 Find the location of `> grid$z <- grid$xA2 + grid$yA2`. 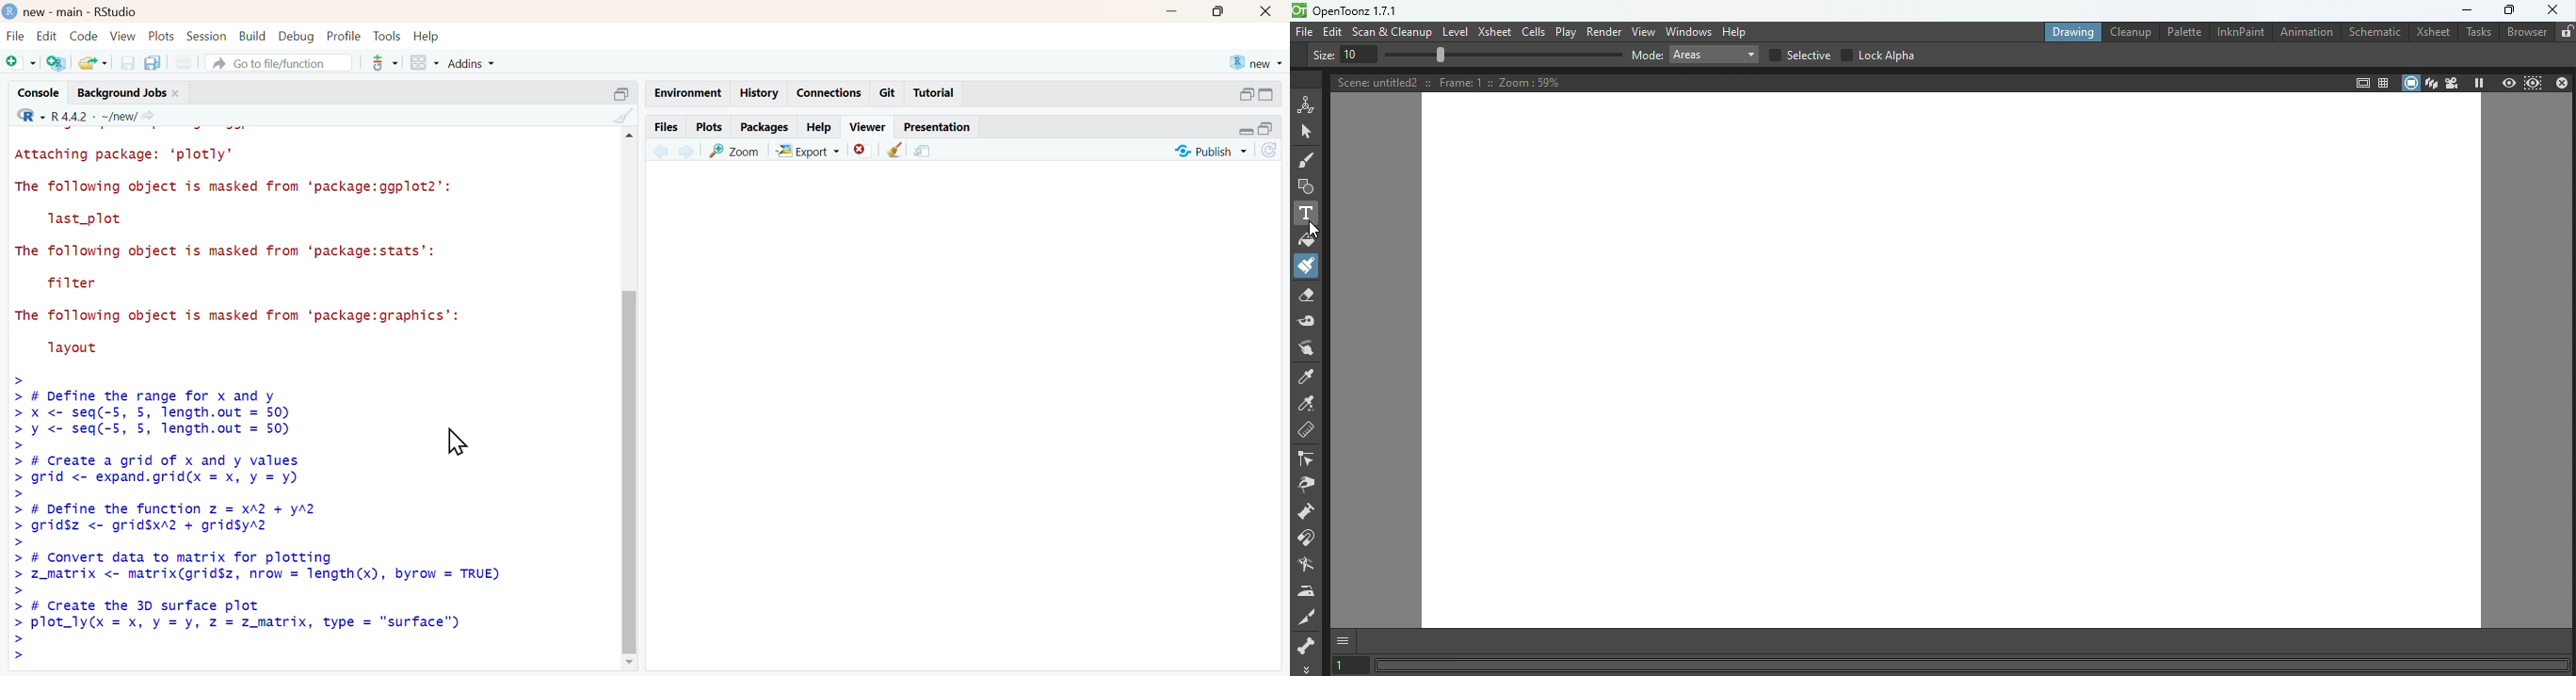

> grid$z <- grid$xA2 + grid$yA2 is located at coordinates (156, 526).